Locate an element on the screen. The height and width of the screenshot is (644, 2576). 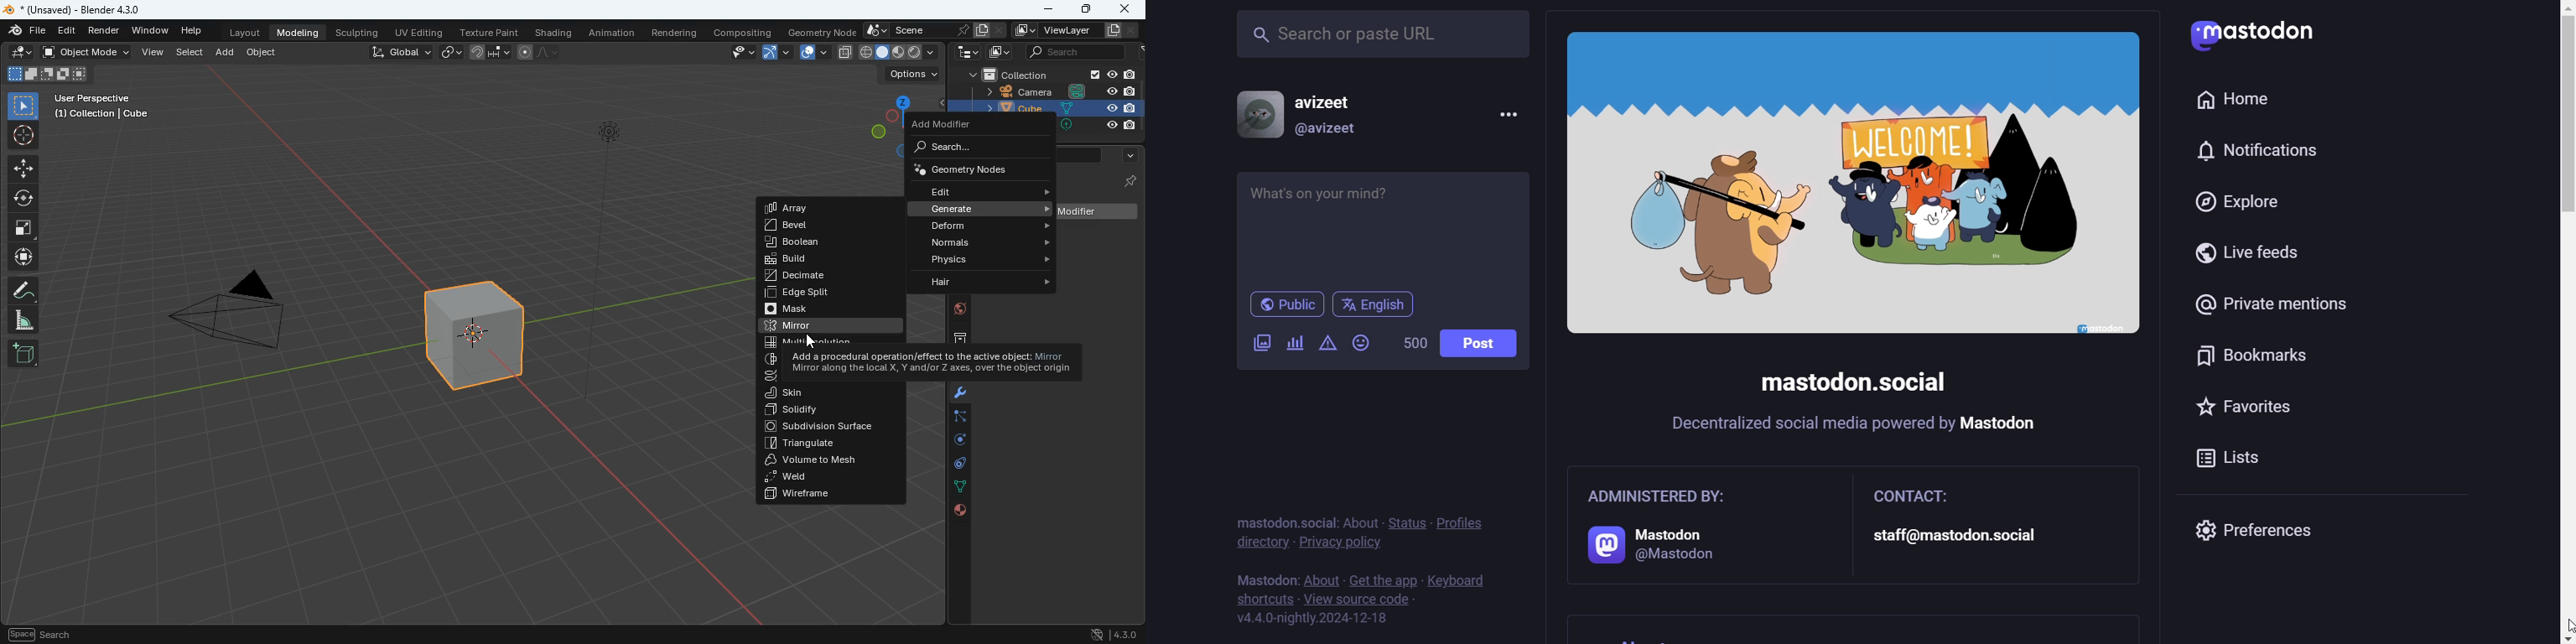
image is located at coordinates (1000, 53).